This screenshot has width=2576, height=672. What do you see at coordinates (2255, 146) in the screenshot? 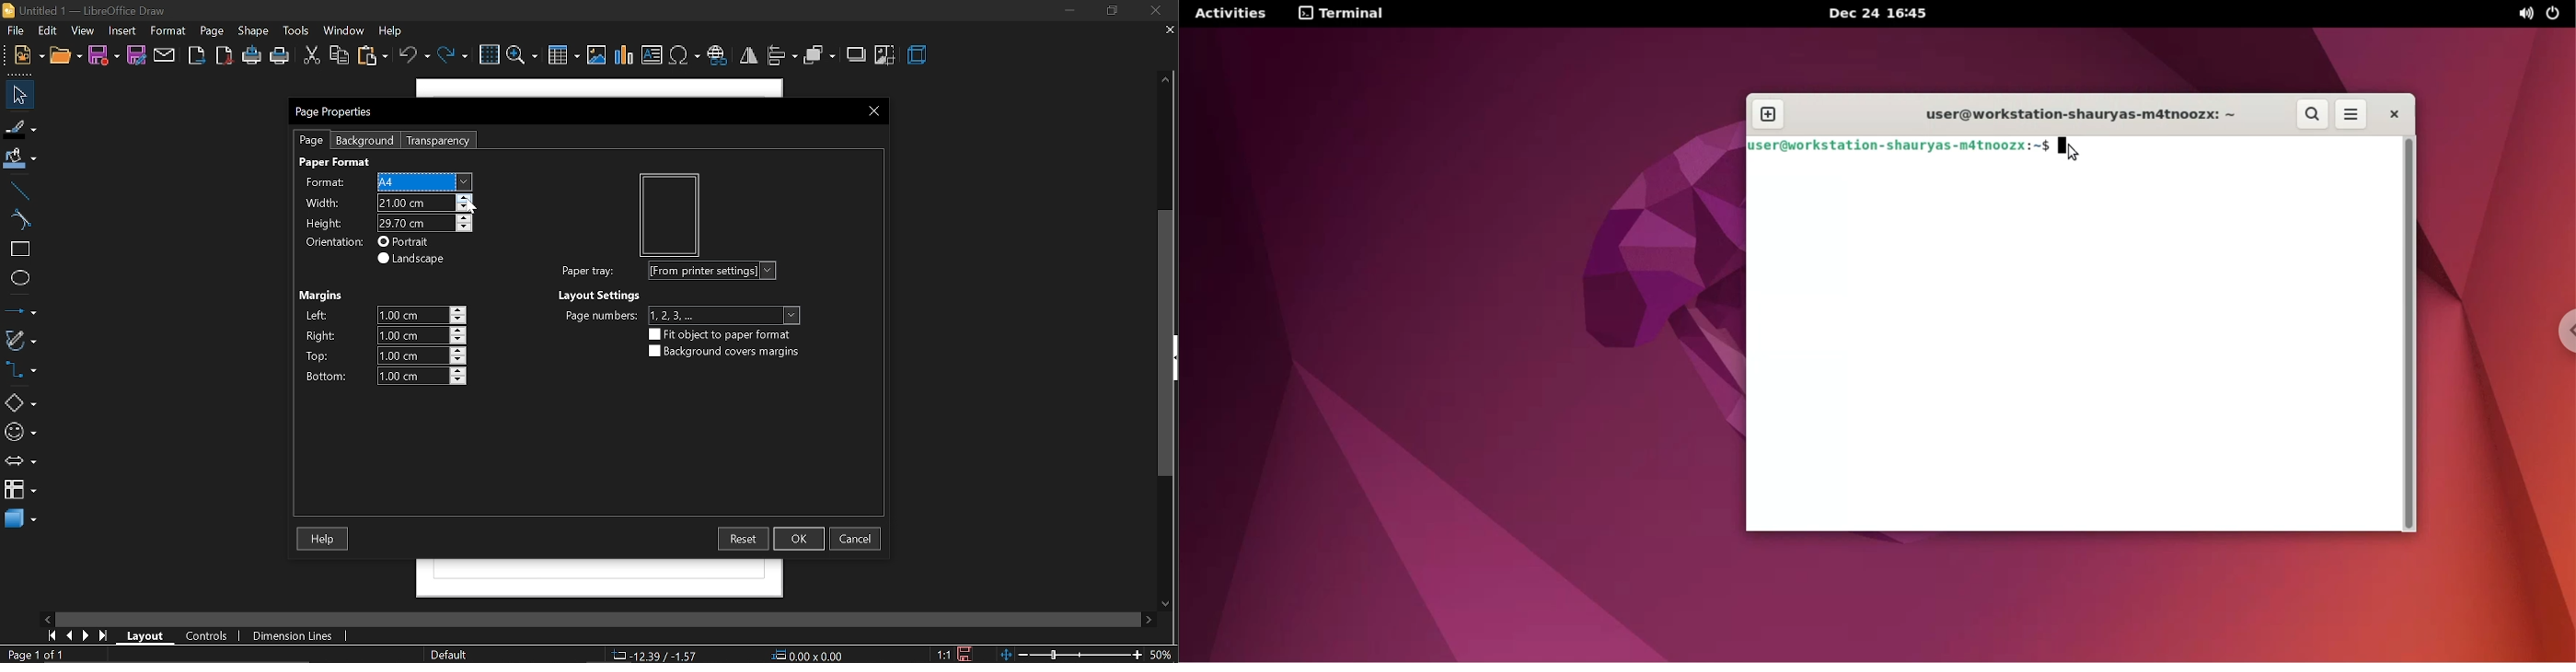
I see `terminal command input box` at bounding box center [2255, 146].